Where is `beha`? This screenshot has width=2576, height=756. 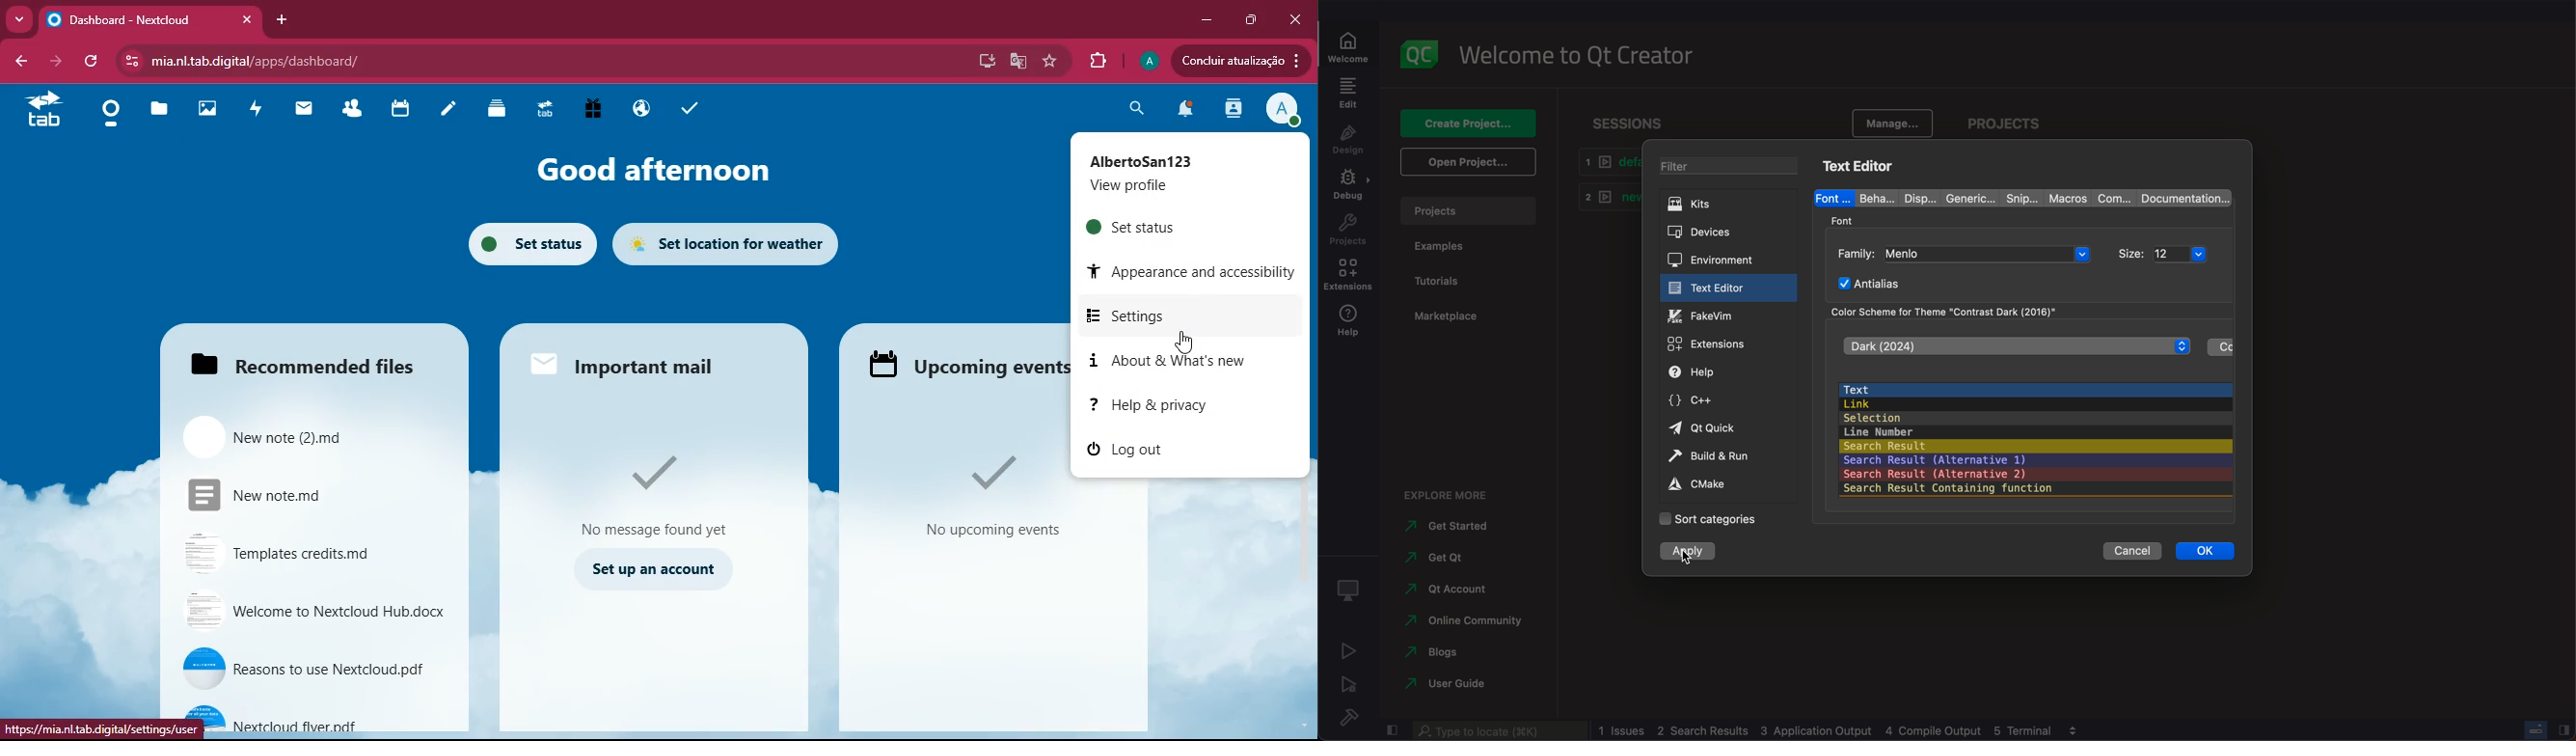
beha is located at coordinates (1872, 198).